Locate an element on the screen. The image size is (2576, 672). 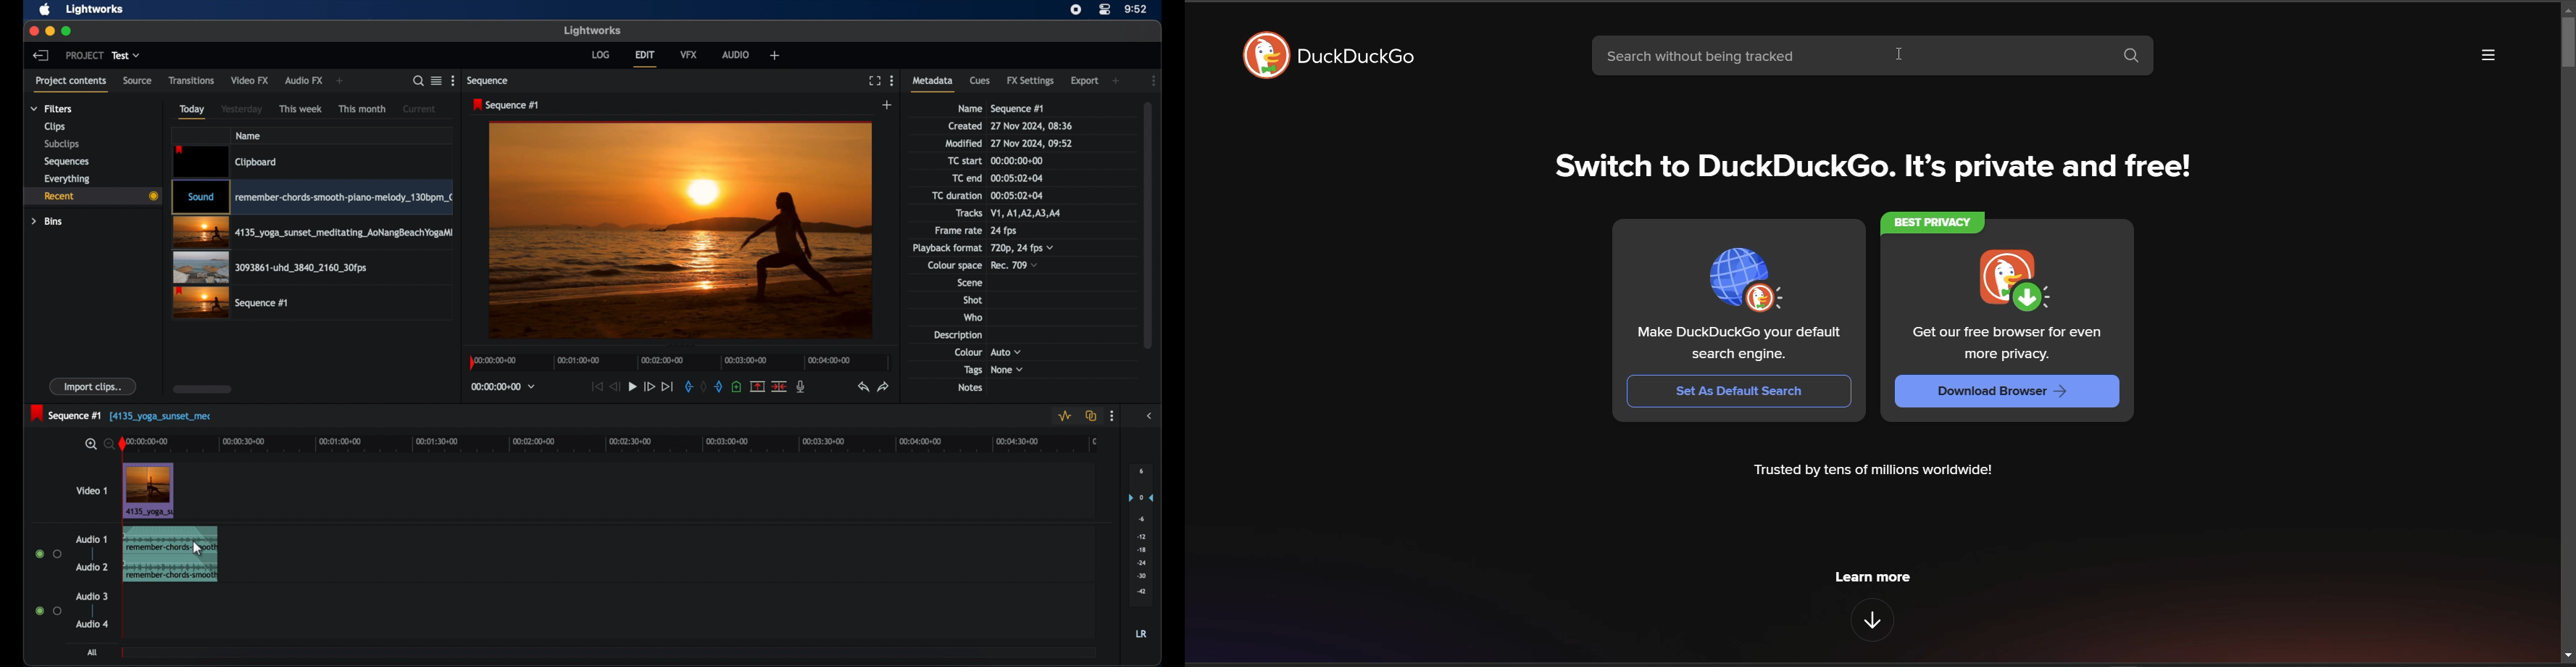
cues is located at coordinates (980, 80).